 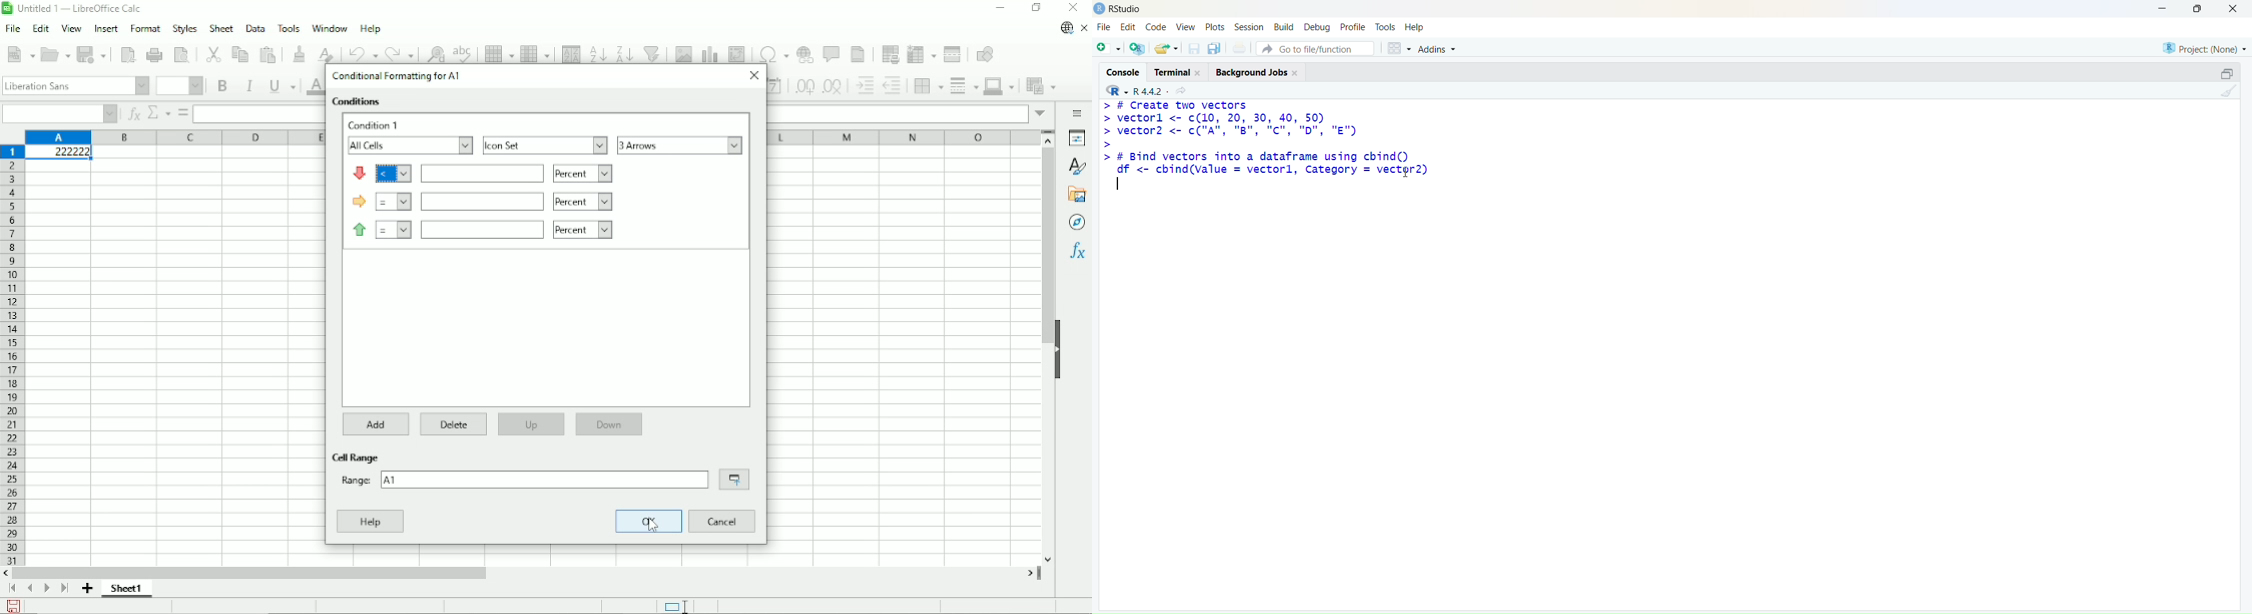 What do you see at coordinates (953, 53) in the screenshot?
I see `Split window` at bounding box center [953, 53].